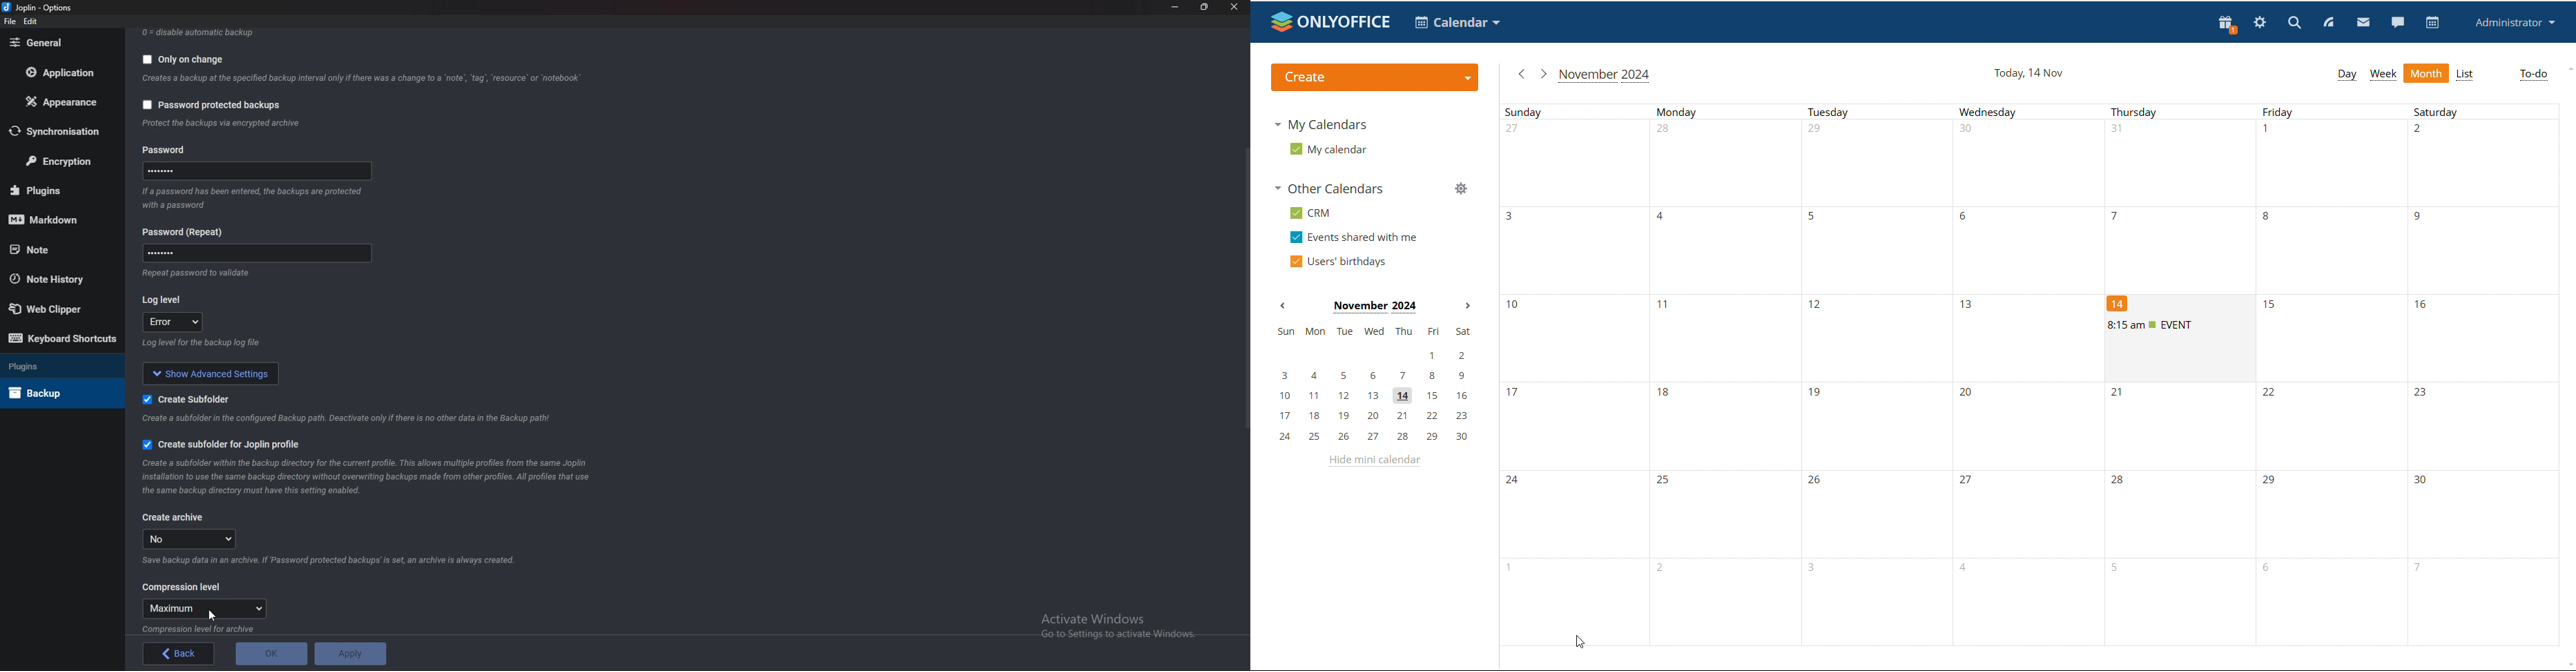 This screenshot has width=2576, height=672. I want to click on Password, so click(261, 171).